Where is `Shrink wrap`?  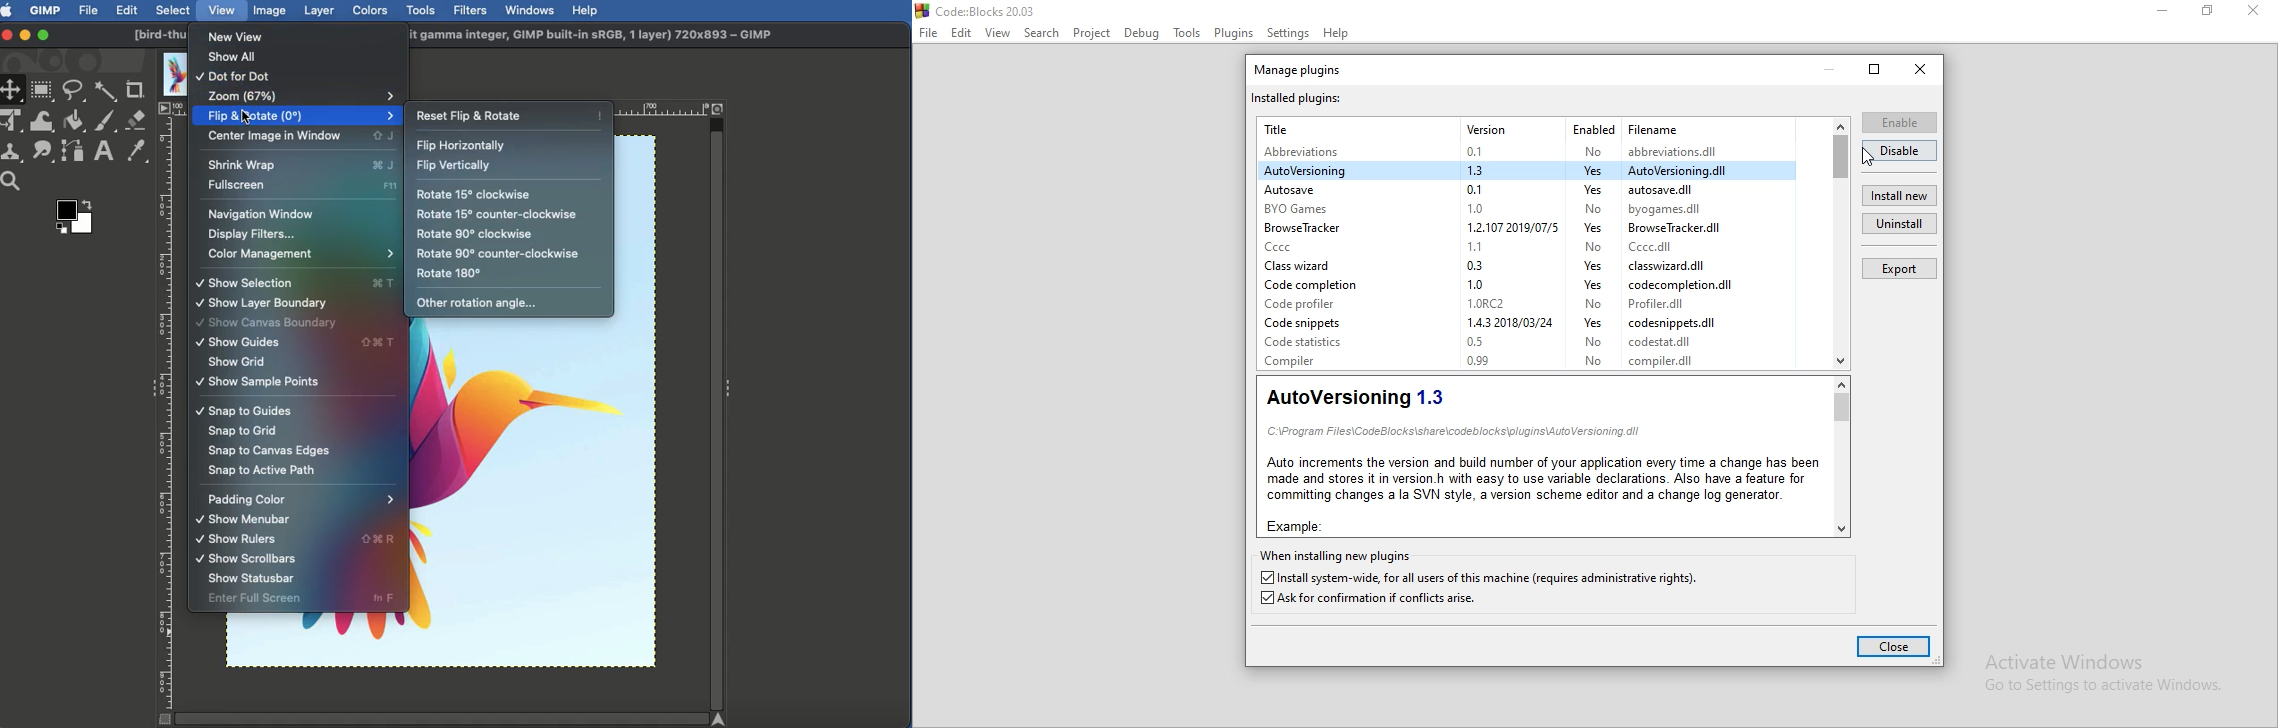
Shrink wrap is located at coordinates (272, 164).